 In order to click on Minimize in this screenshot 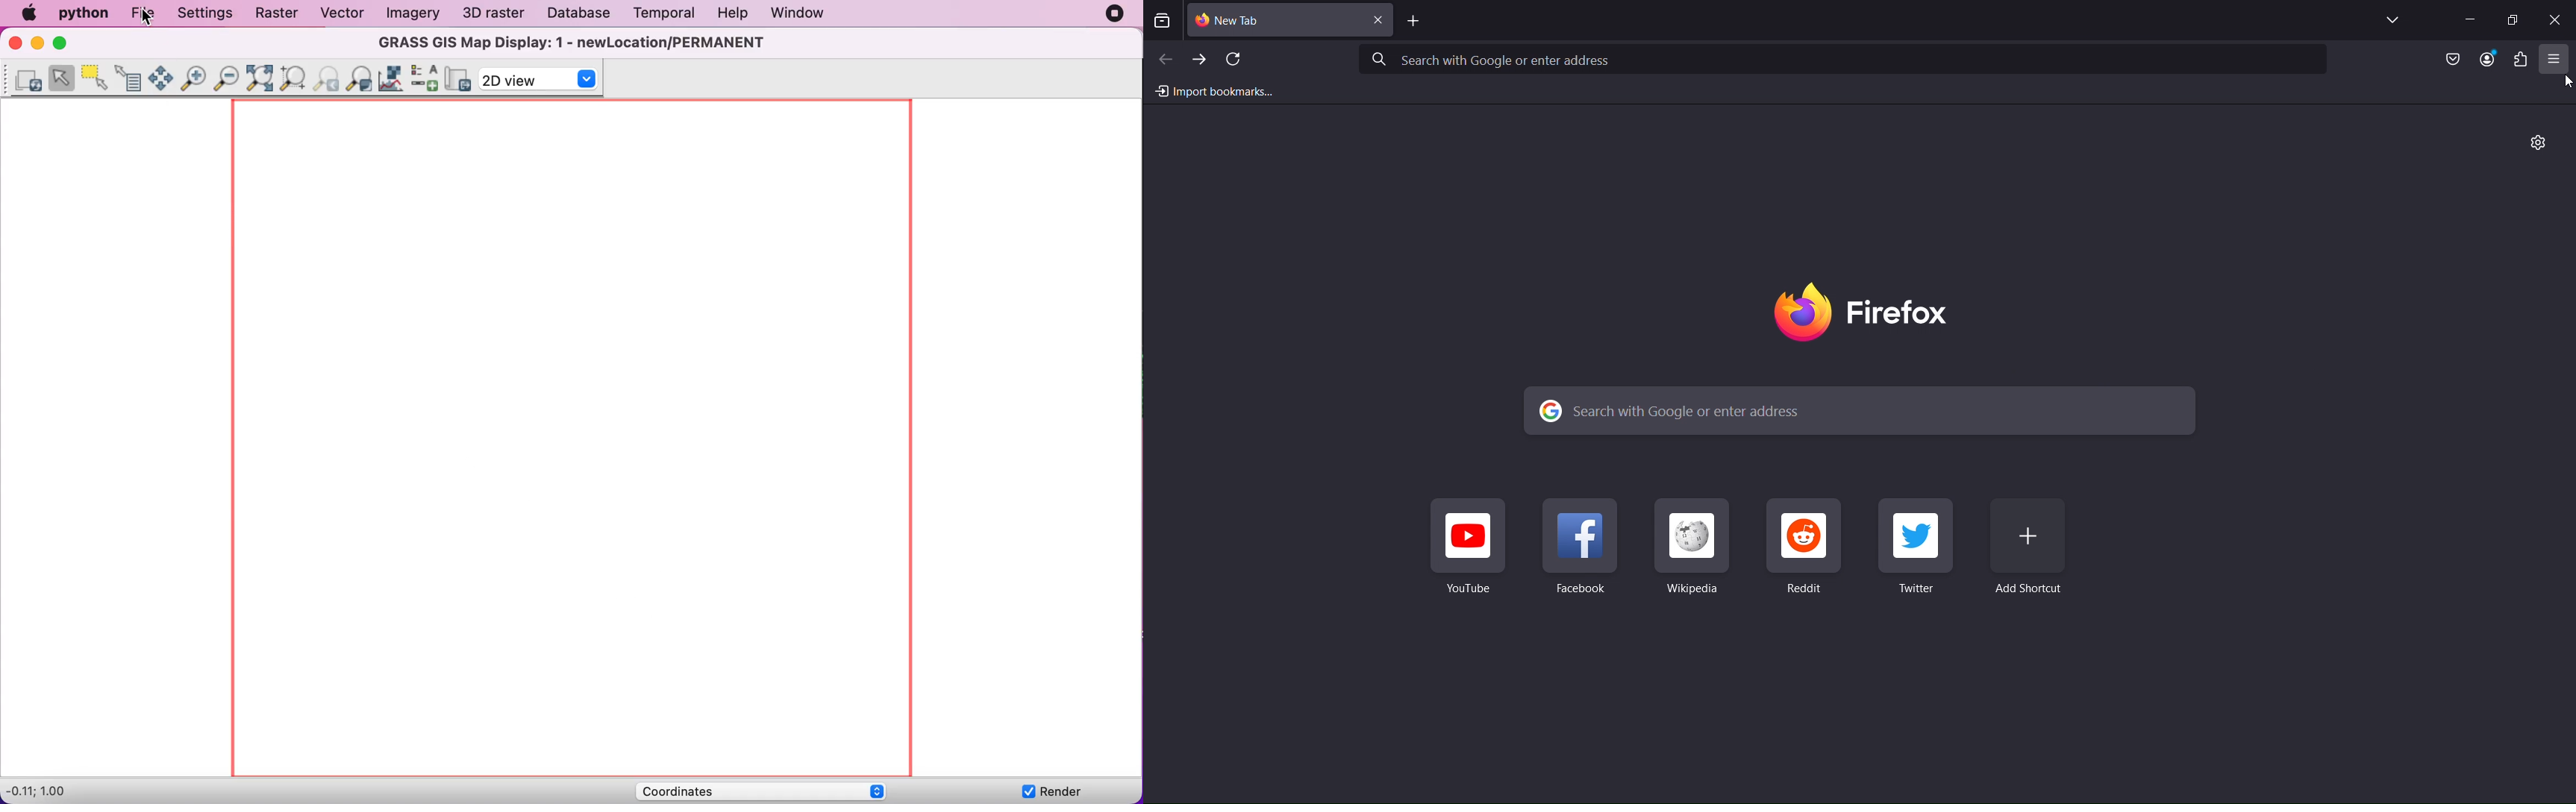, I will do `click(2467, 19)`.